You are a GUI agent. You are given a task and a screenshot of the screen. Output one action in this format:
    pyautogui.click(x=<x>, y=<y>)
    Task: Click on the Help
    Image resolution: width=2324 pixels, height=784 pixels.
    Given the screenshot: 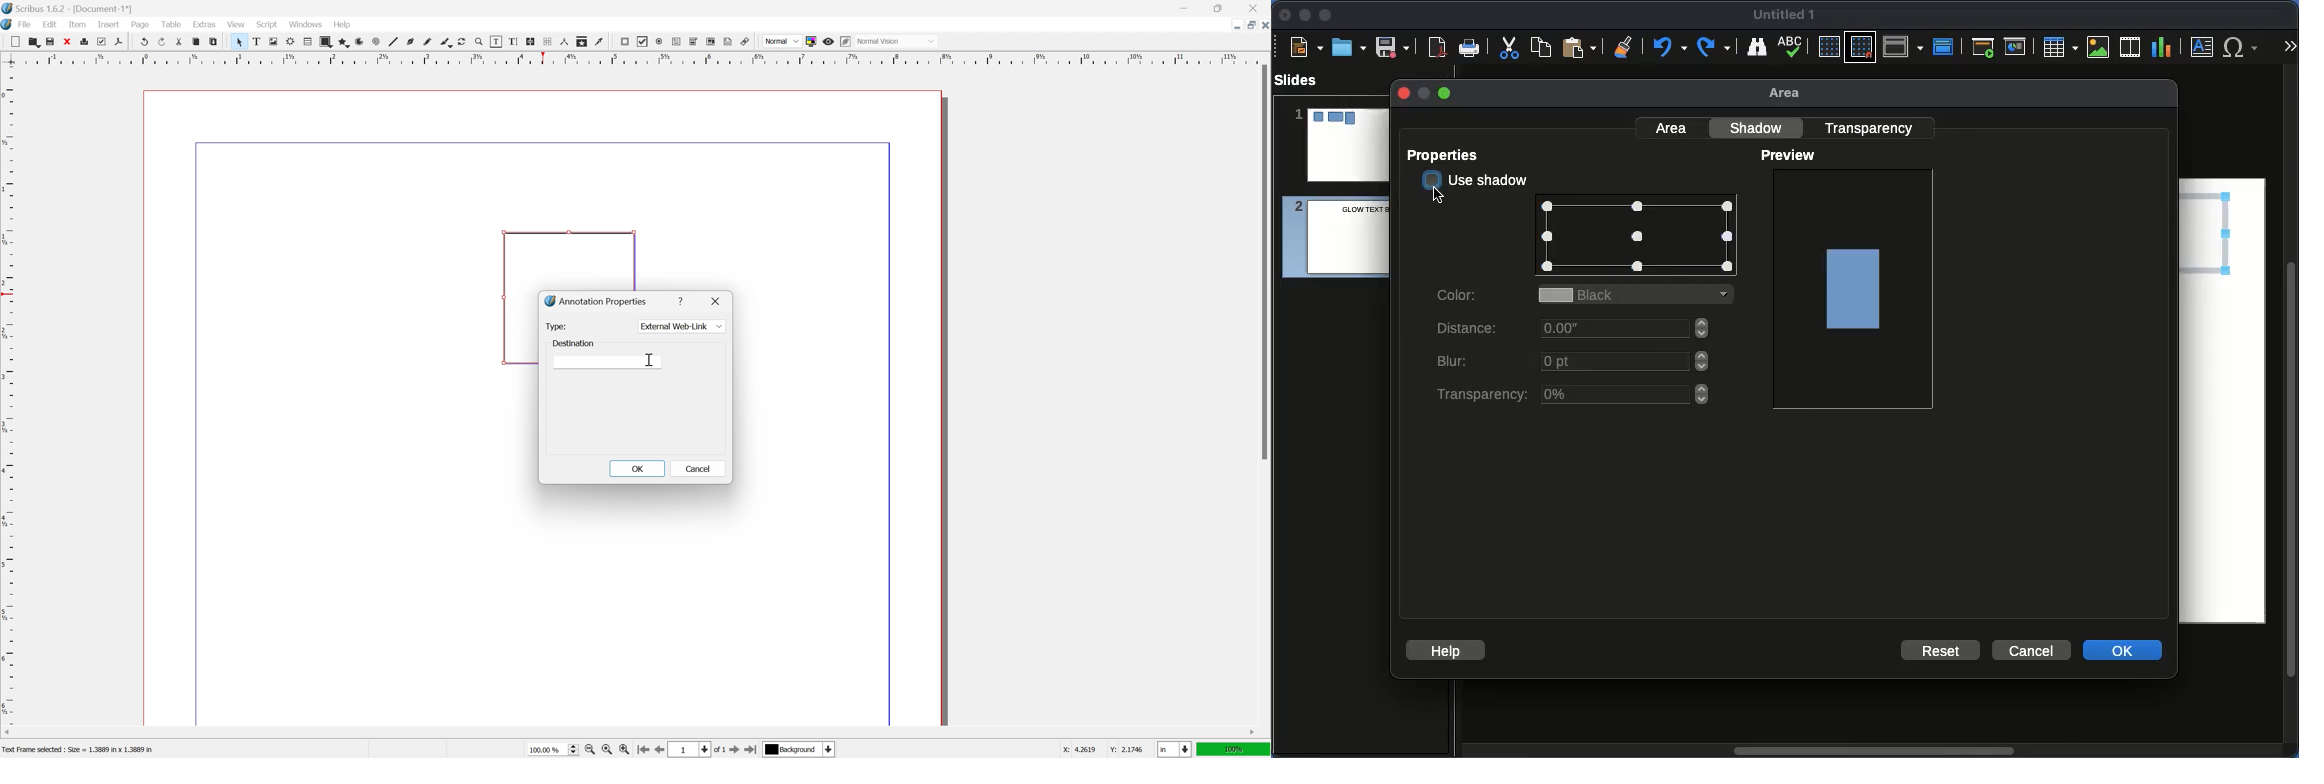 What is the action you would take?
    pyautogui.click(x=1446, y=649)
    